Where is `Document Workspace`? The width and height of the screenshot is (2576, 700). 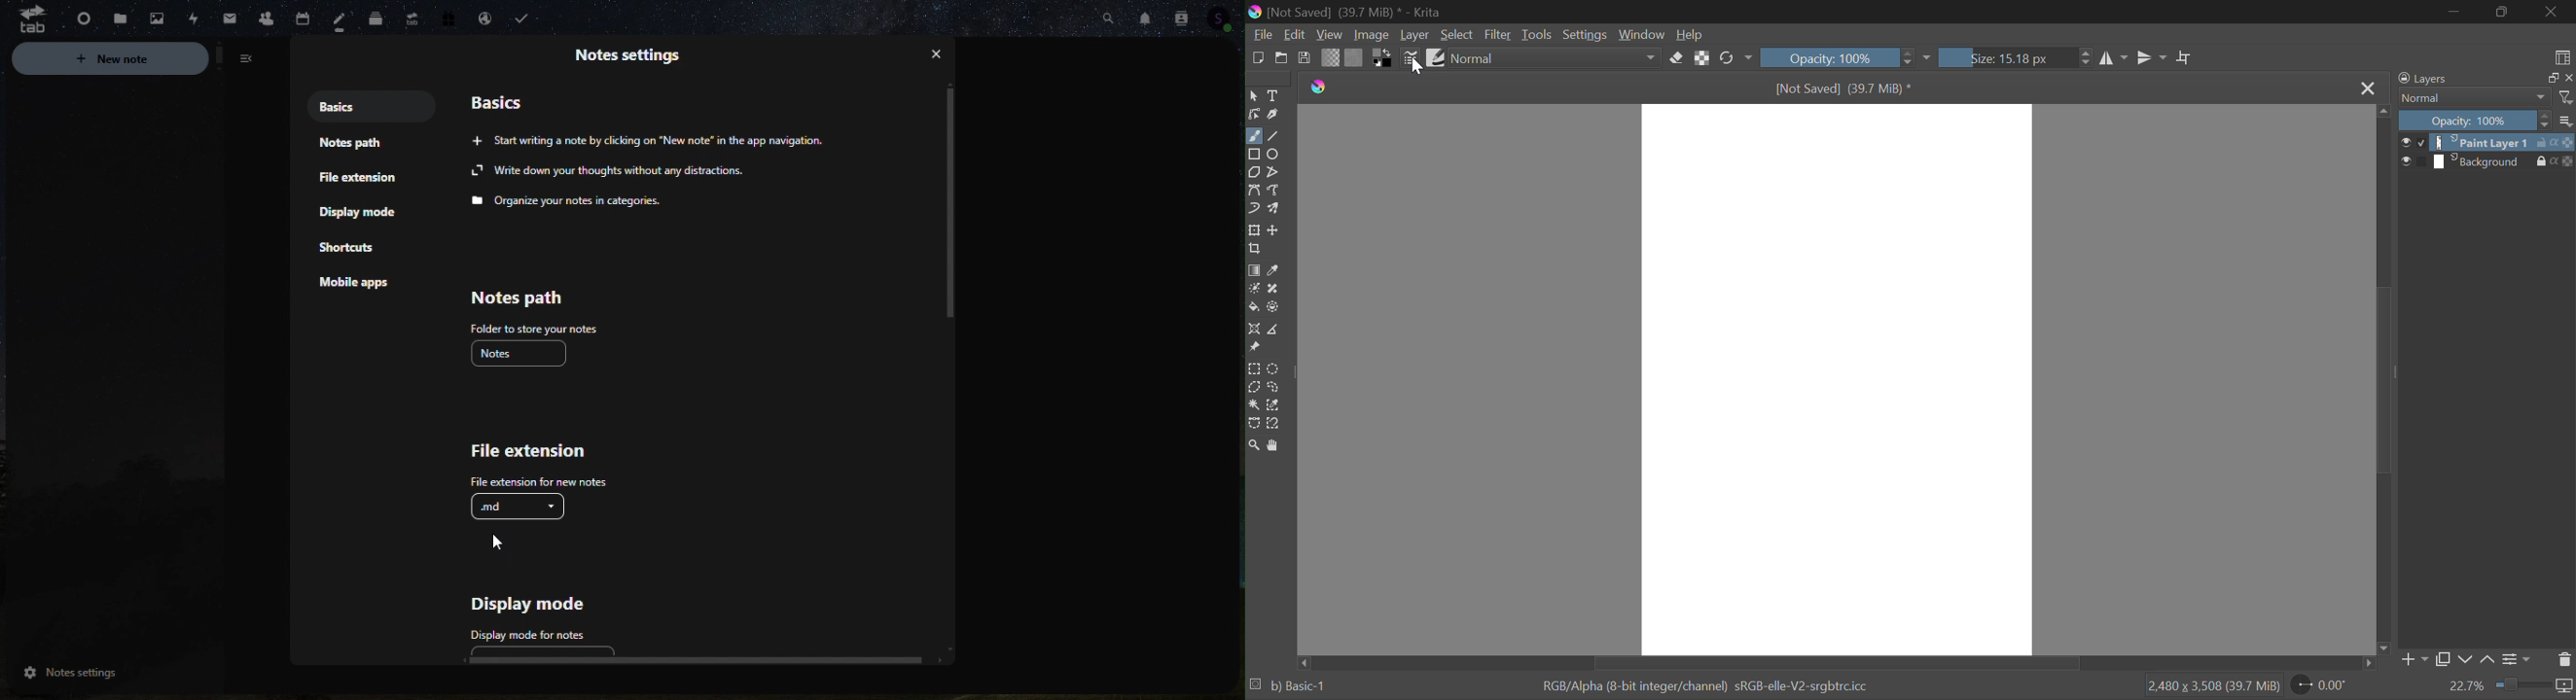 Document Workspace is located at coordinates (1837, 378).